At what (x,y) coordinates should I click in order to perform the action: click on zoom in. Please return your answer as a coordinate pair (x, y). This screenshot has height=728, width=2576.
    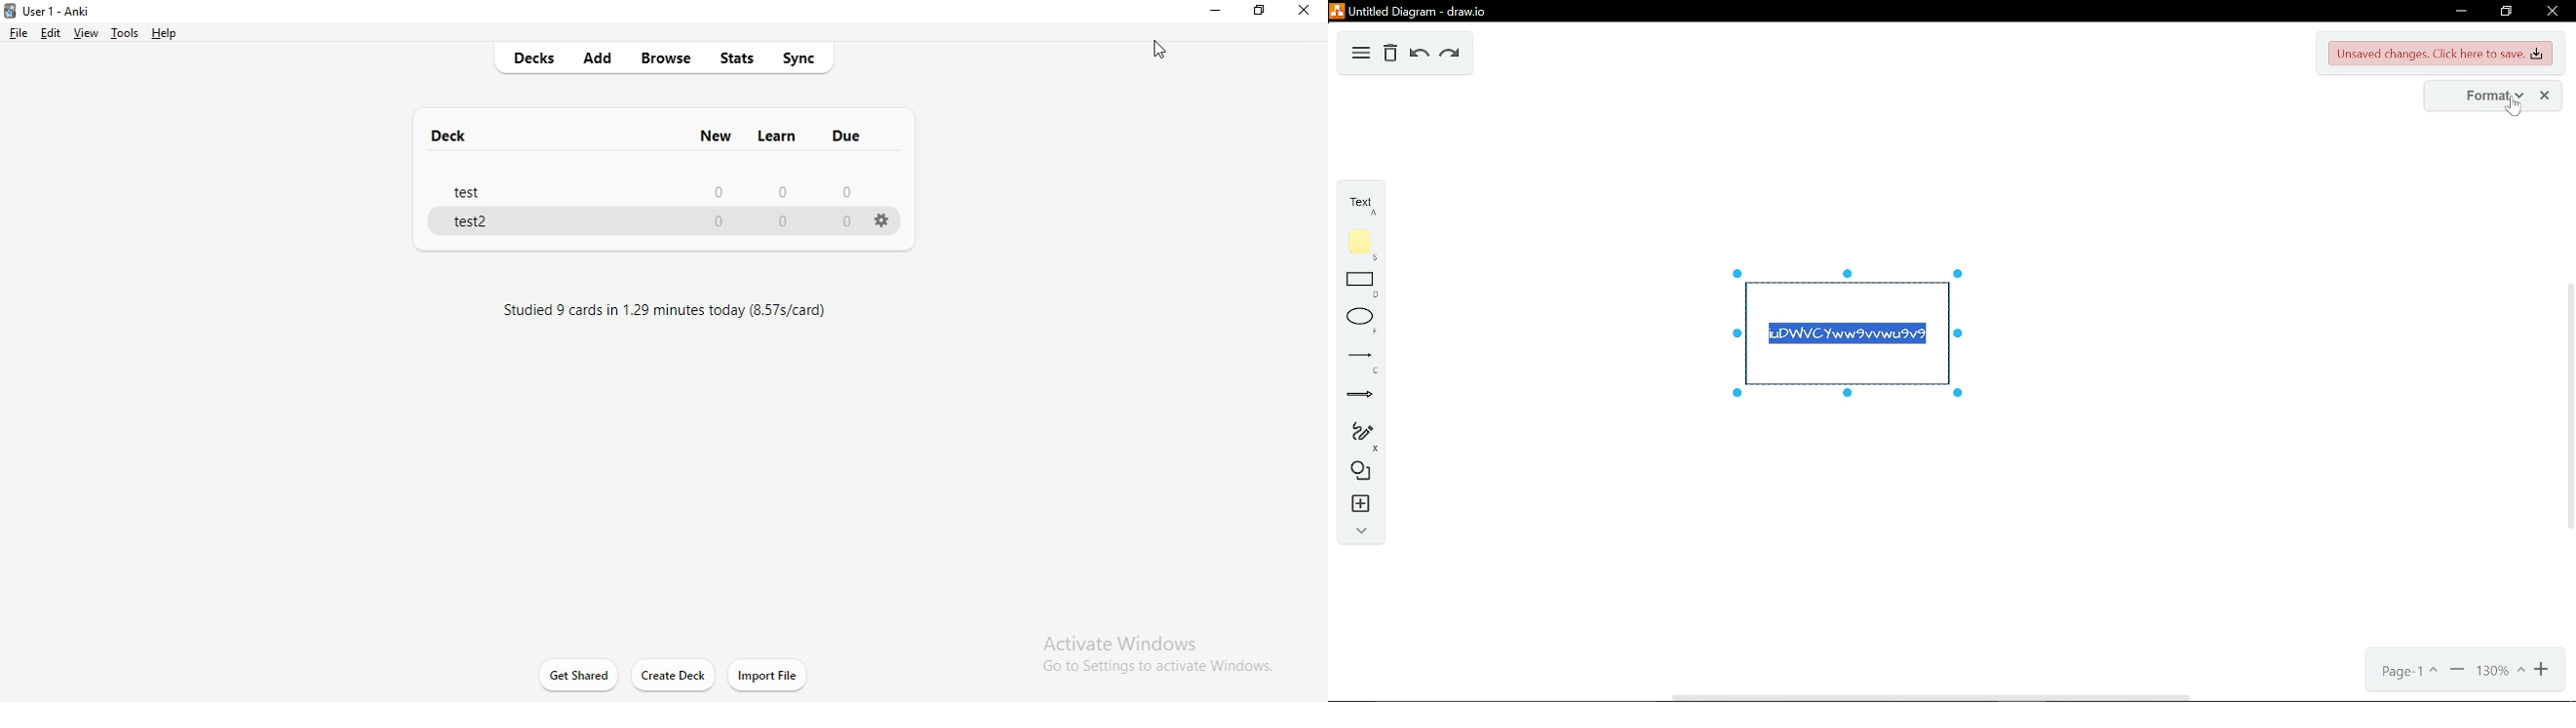
    Looking at the image, I should click on (2539, 673).